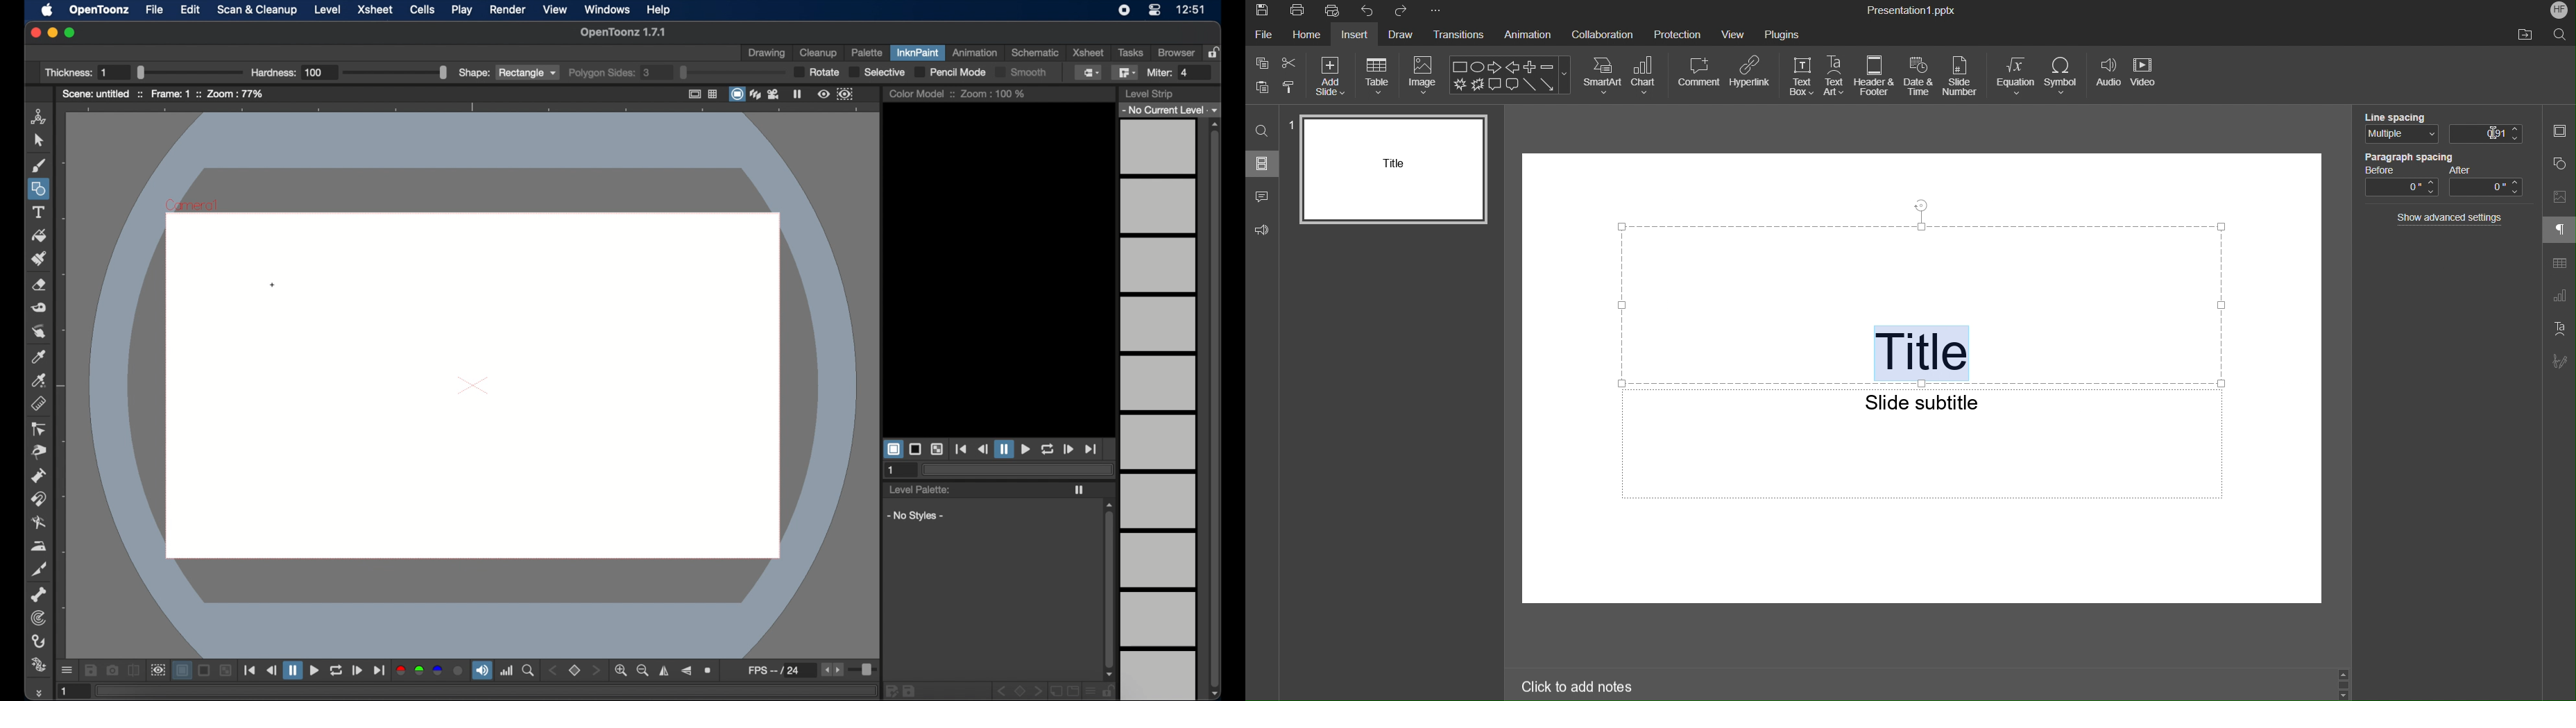 The width and height of the screenshot is (2576, 728). I want to click on pinch tool, so click(39, 452).